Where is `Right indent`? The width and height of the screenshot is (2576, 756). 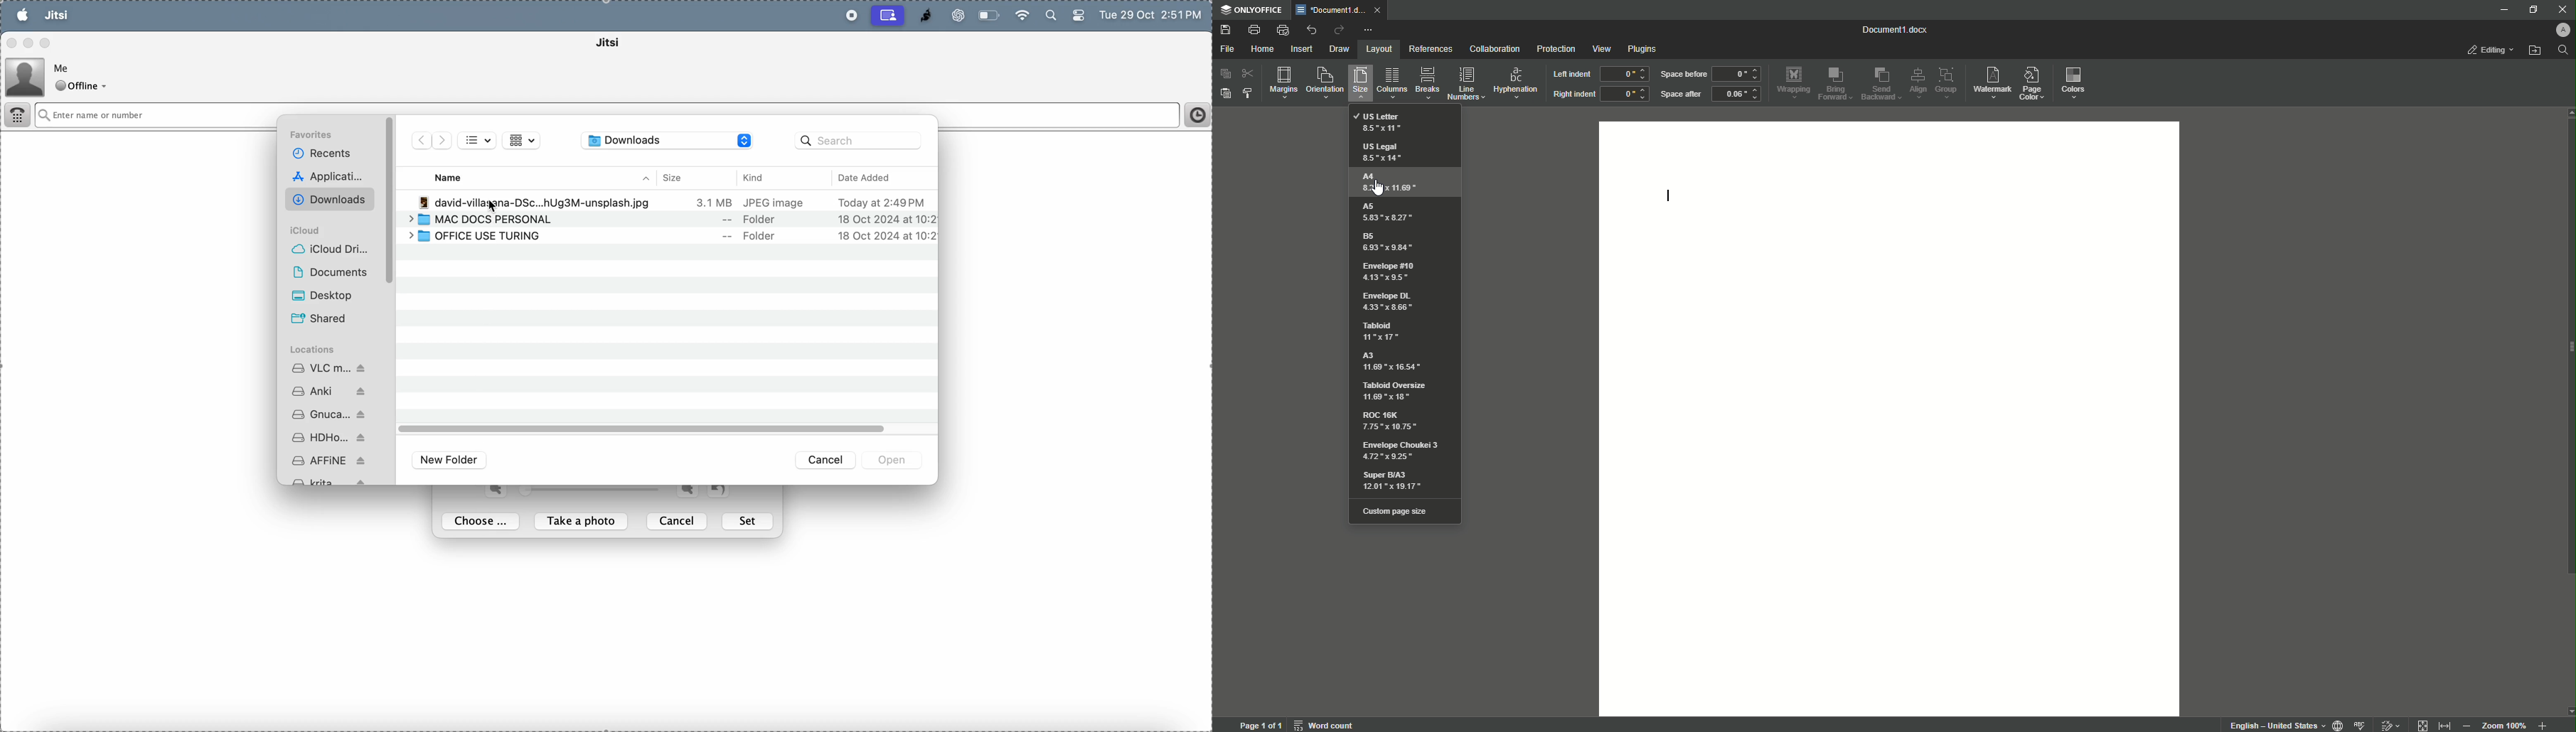 Right indent is located at coordinates (1573, 95).